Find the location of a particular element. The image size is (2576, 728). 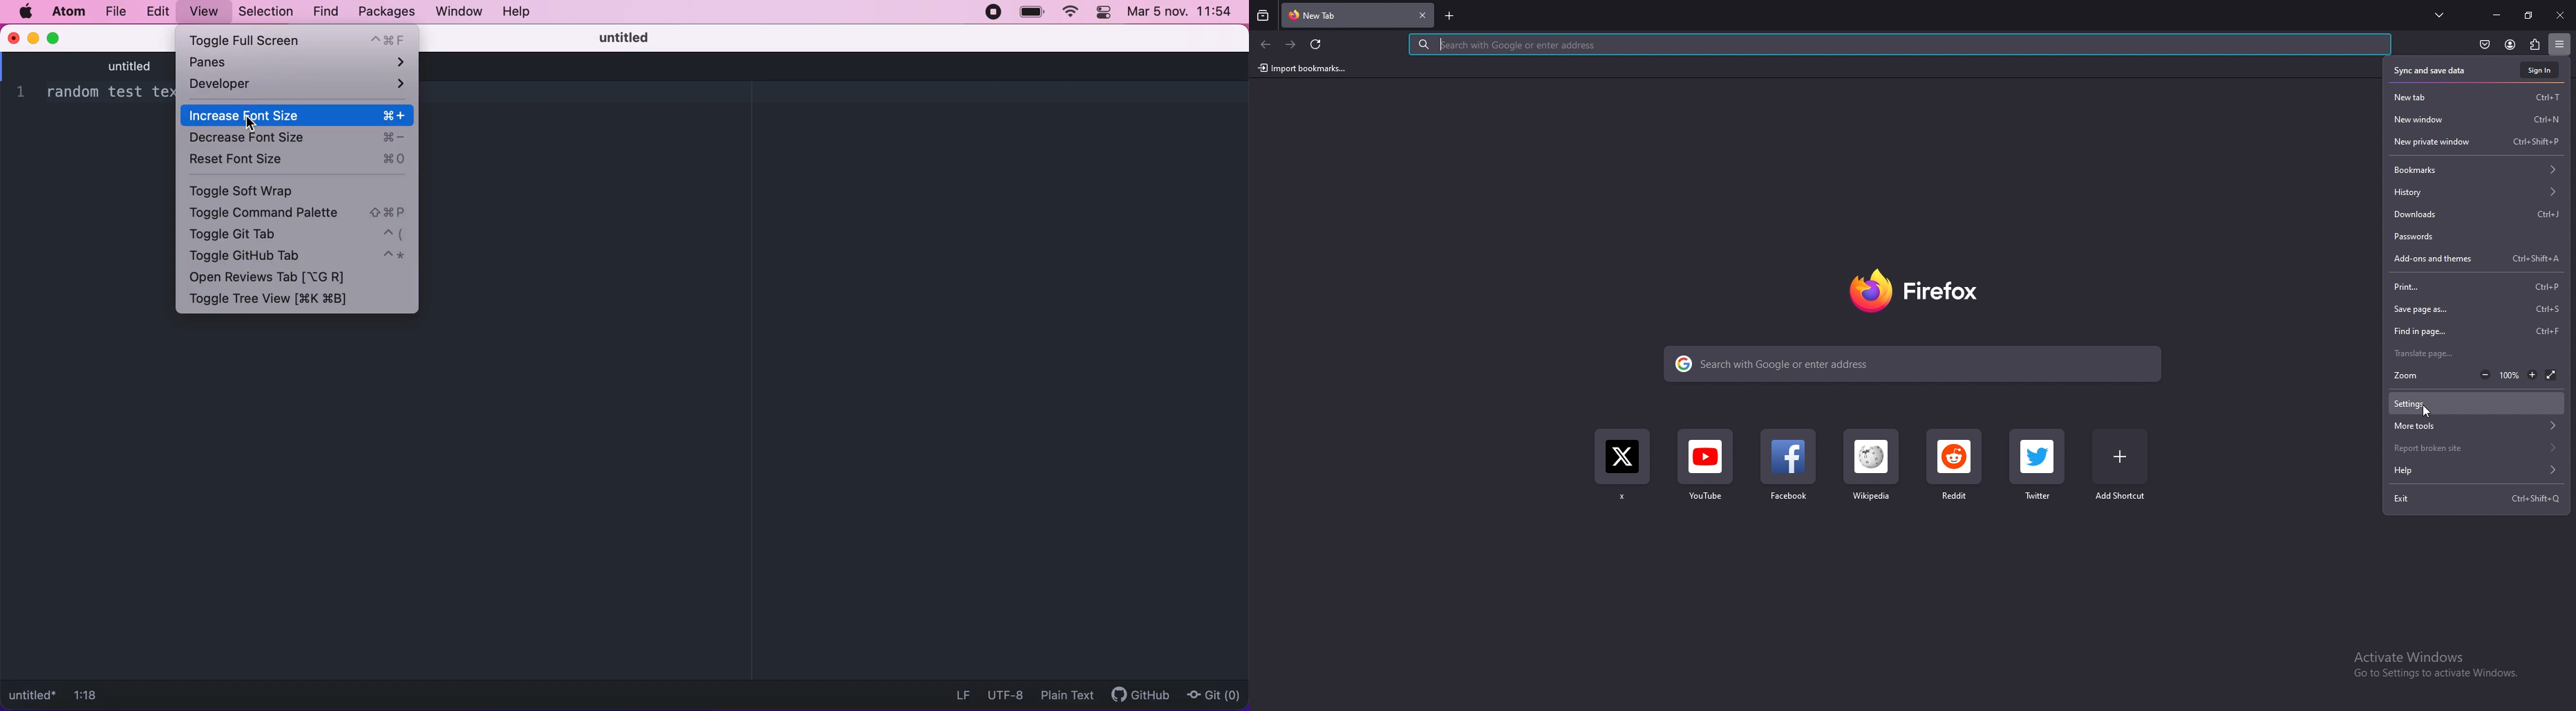

increase font size is located at coordinates (298, 115).